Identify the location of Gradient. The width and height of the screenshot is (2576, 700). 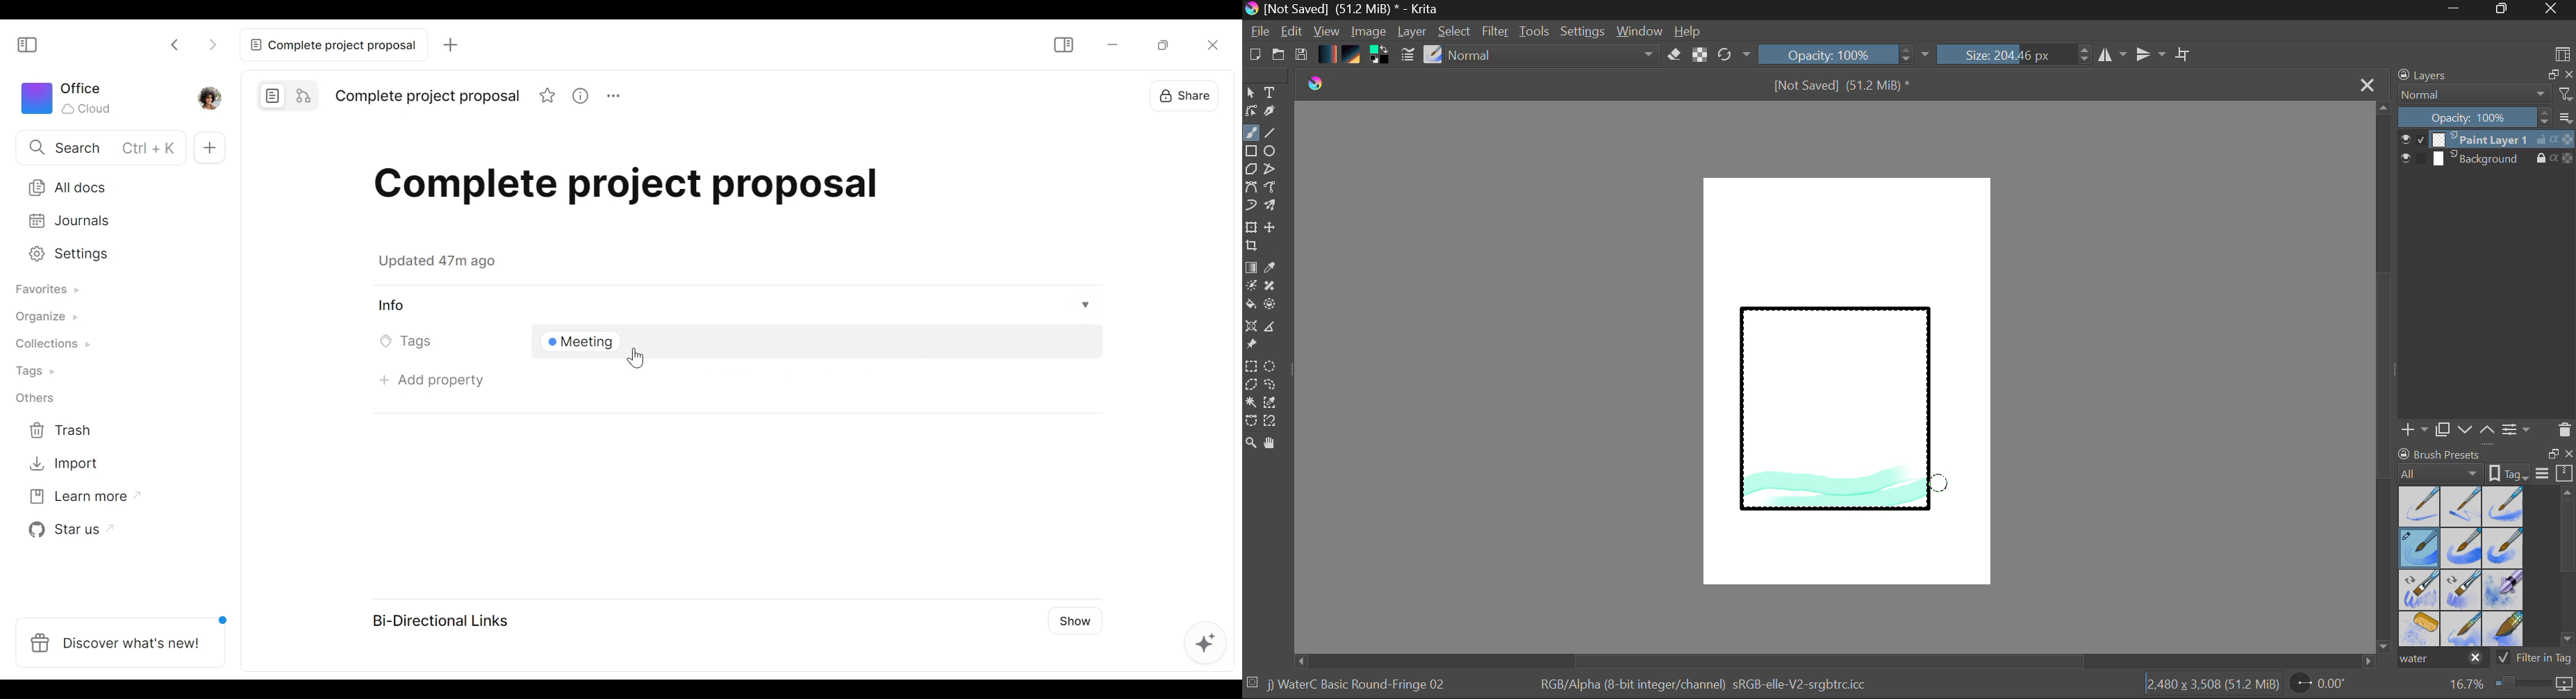
(1326, 53).